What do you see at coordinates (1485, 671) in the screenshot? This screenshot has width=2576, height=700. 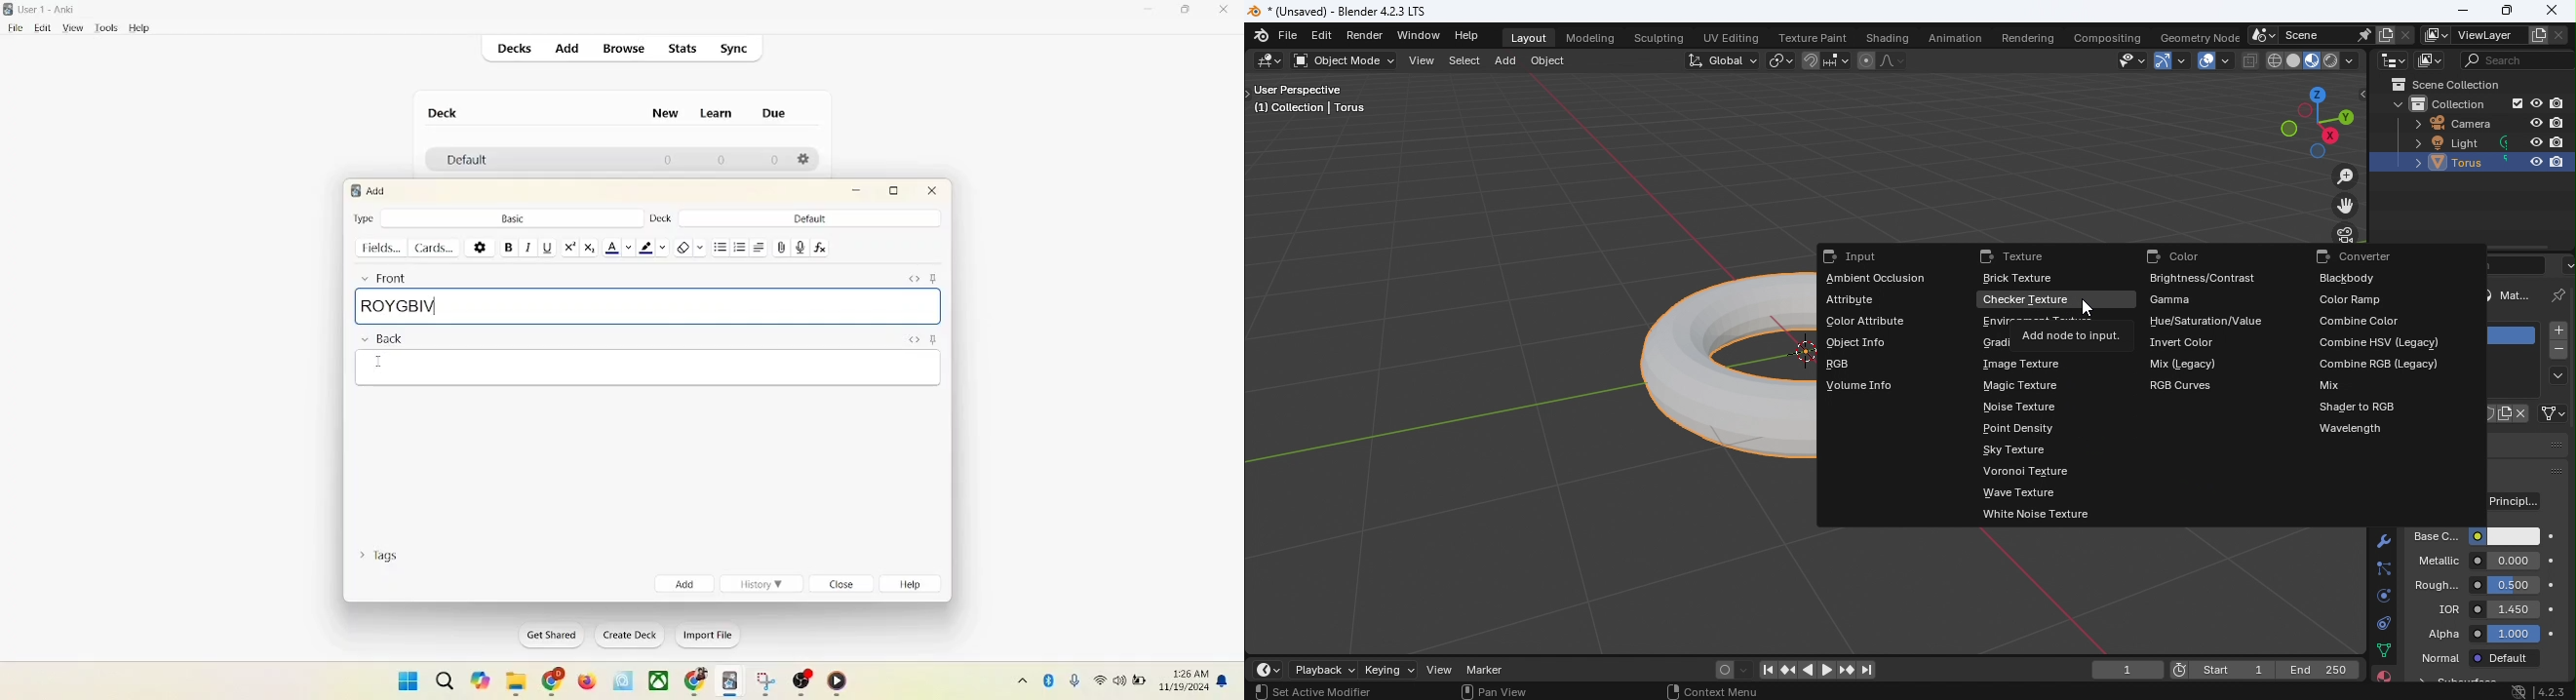 I see `Marker` at bounding box center [1485, 671].